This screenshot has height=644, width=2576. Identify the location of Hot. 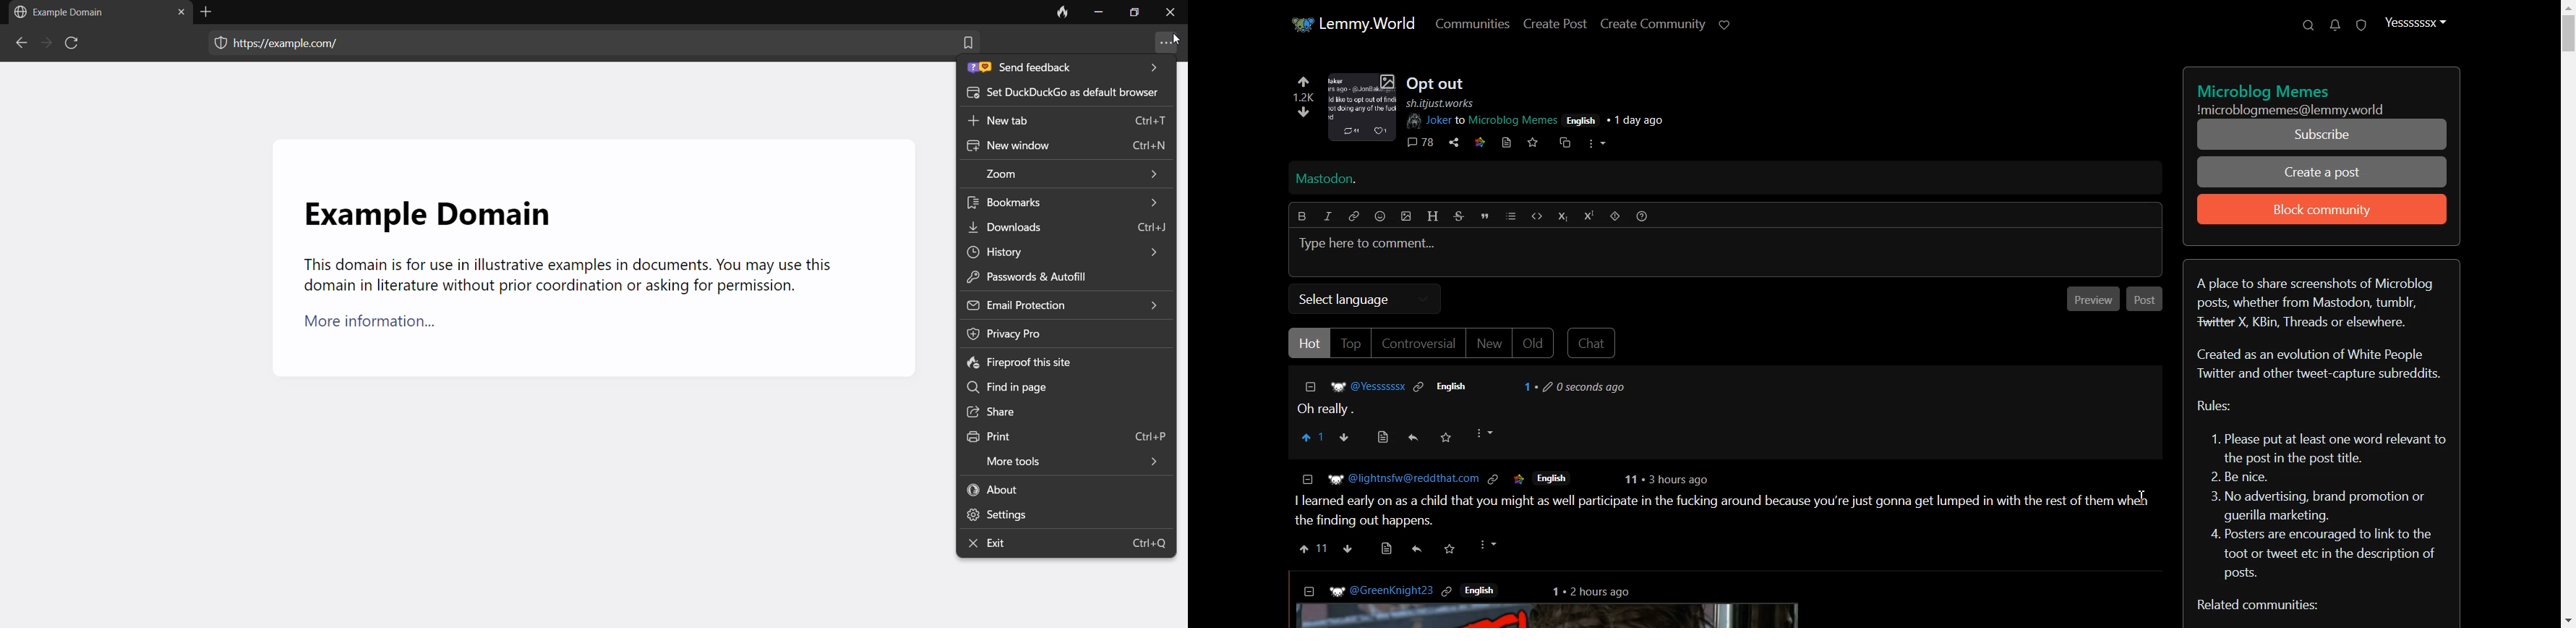
(1308, 341).